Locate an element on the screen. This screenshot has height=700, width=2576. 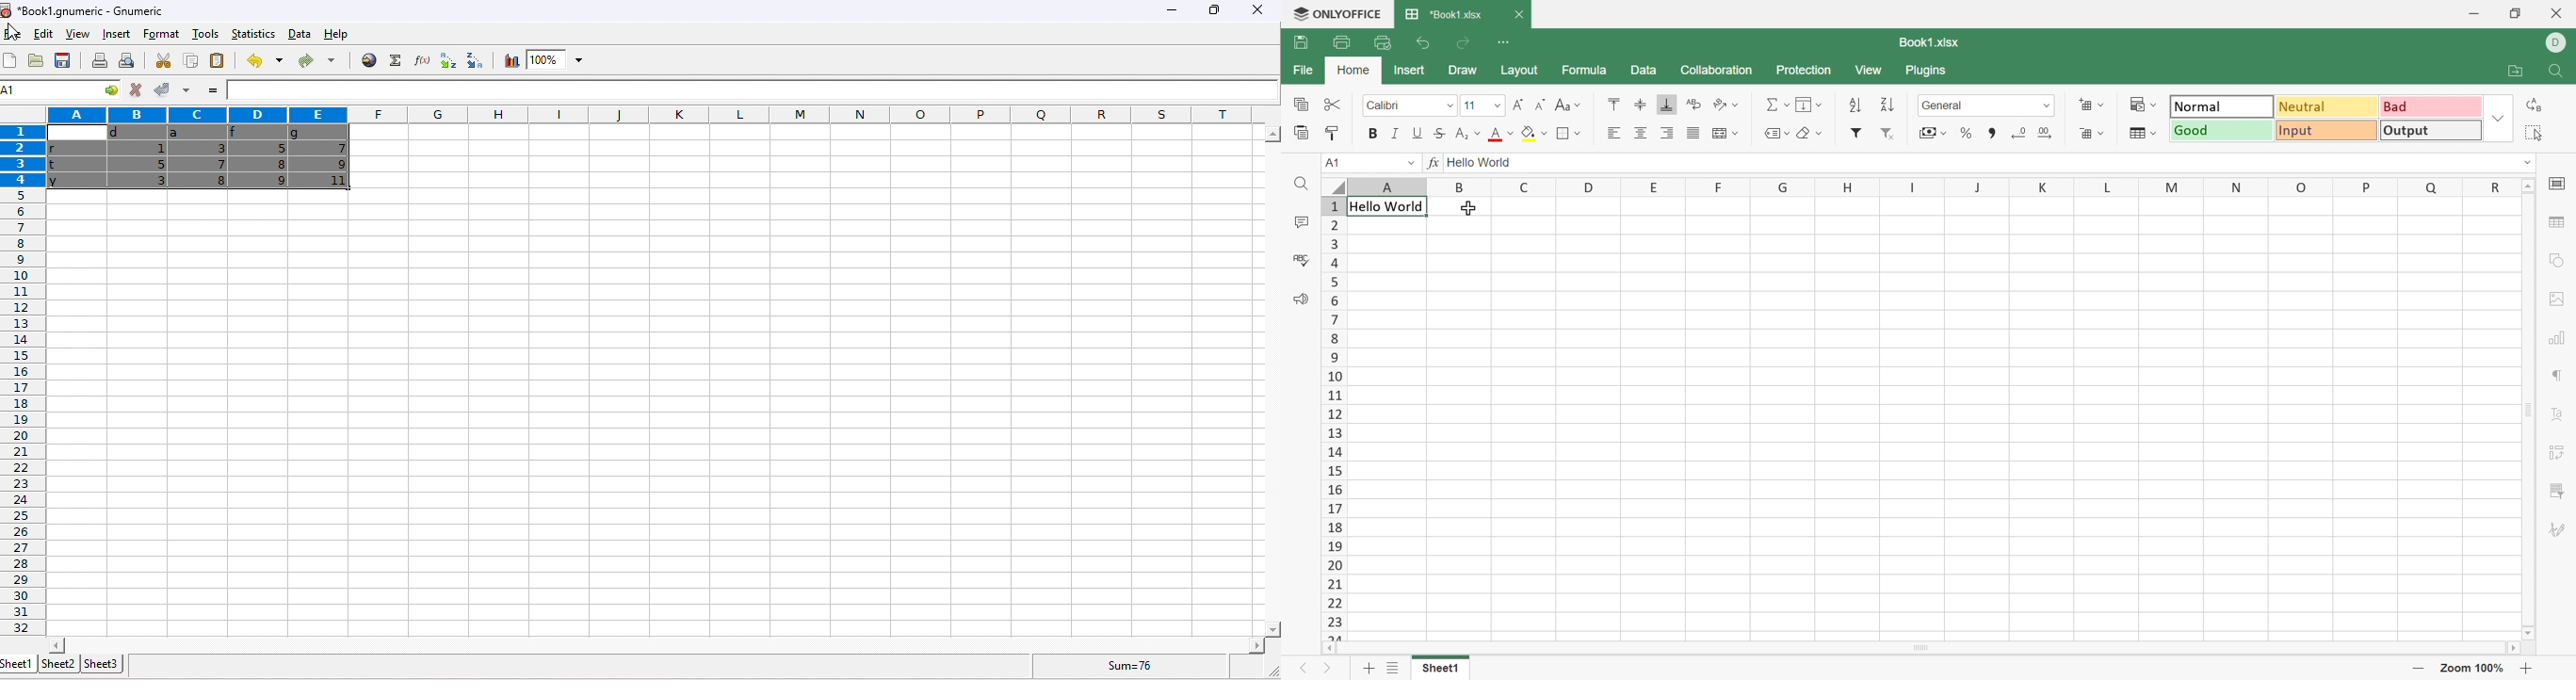
print is located at coordinates (100, 60).